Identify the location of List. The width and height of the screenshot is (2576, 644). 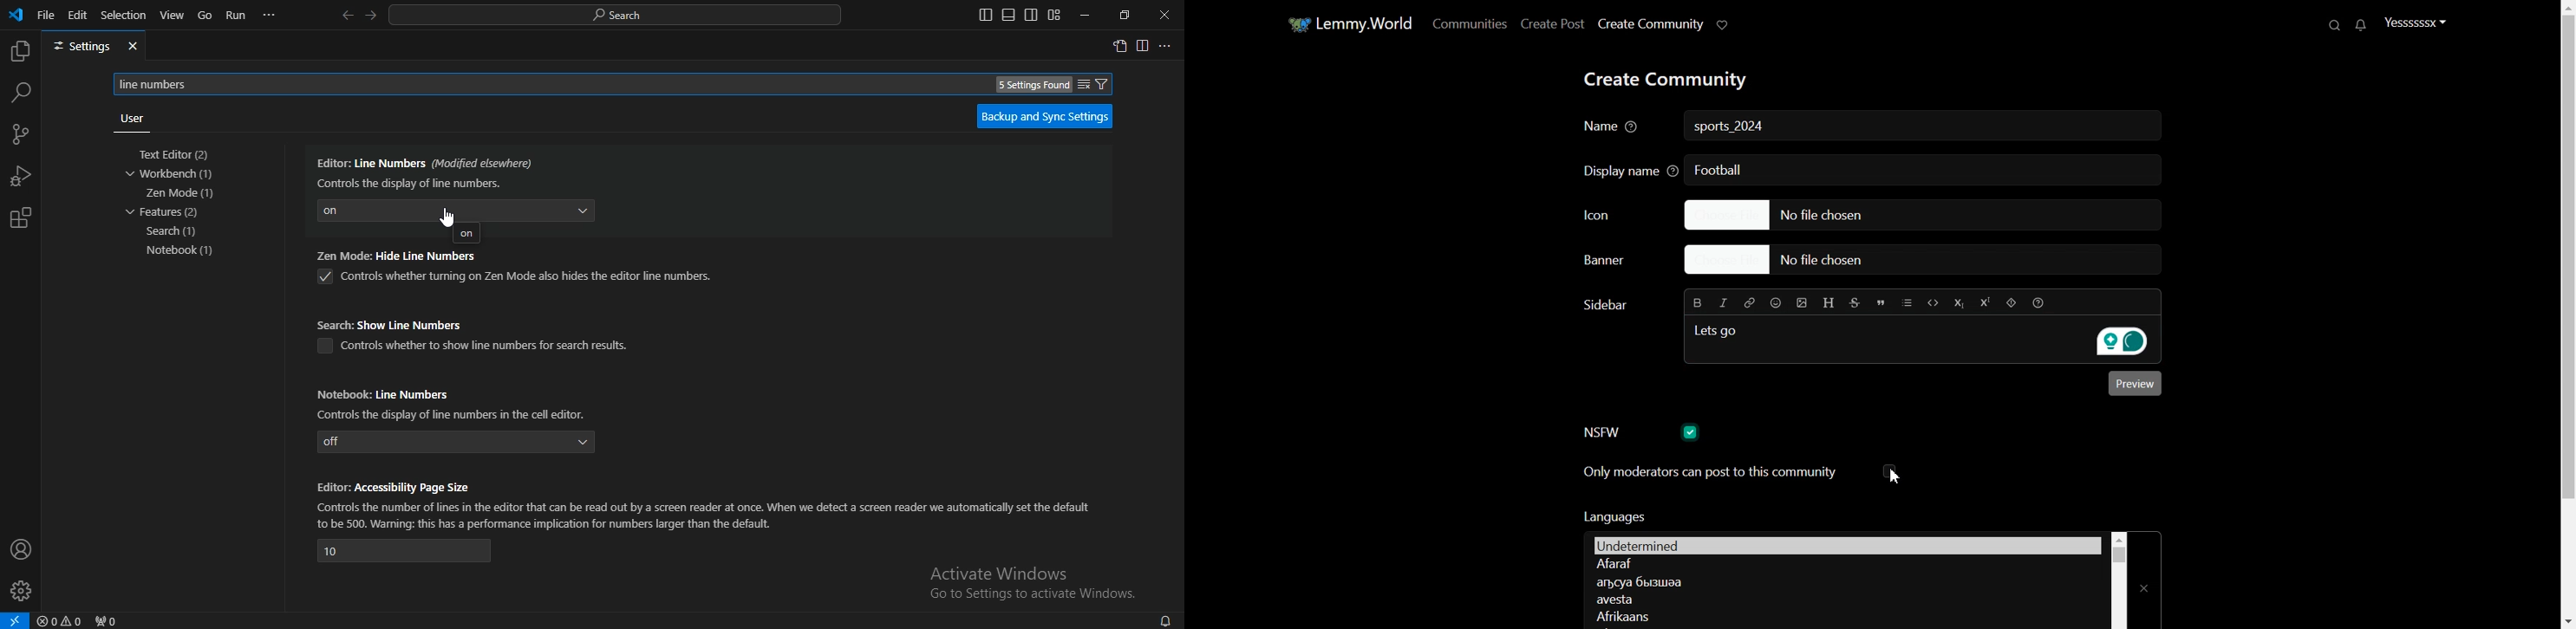
(1907, 302).